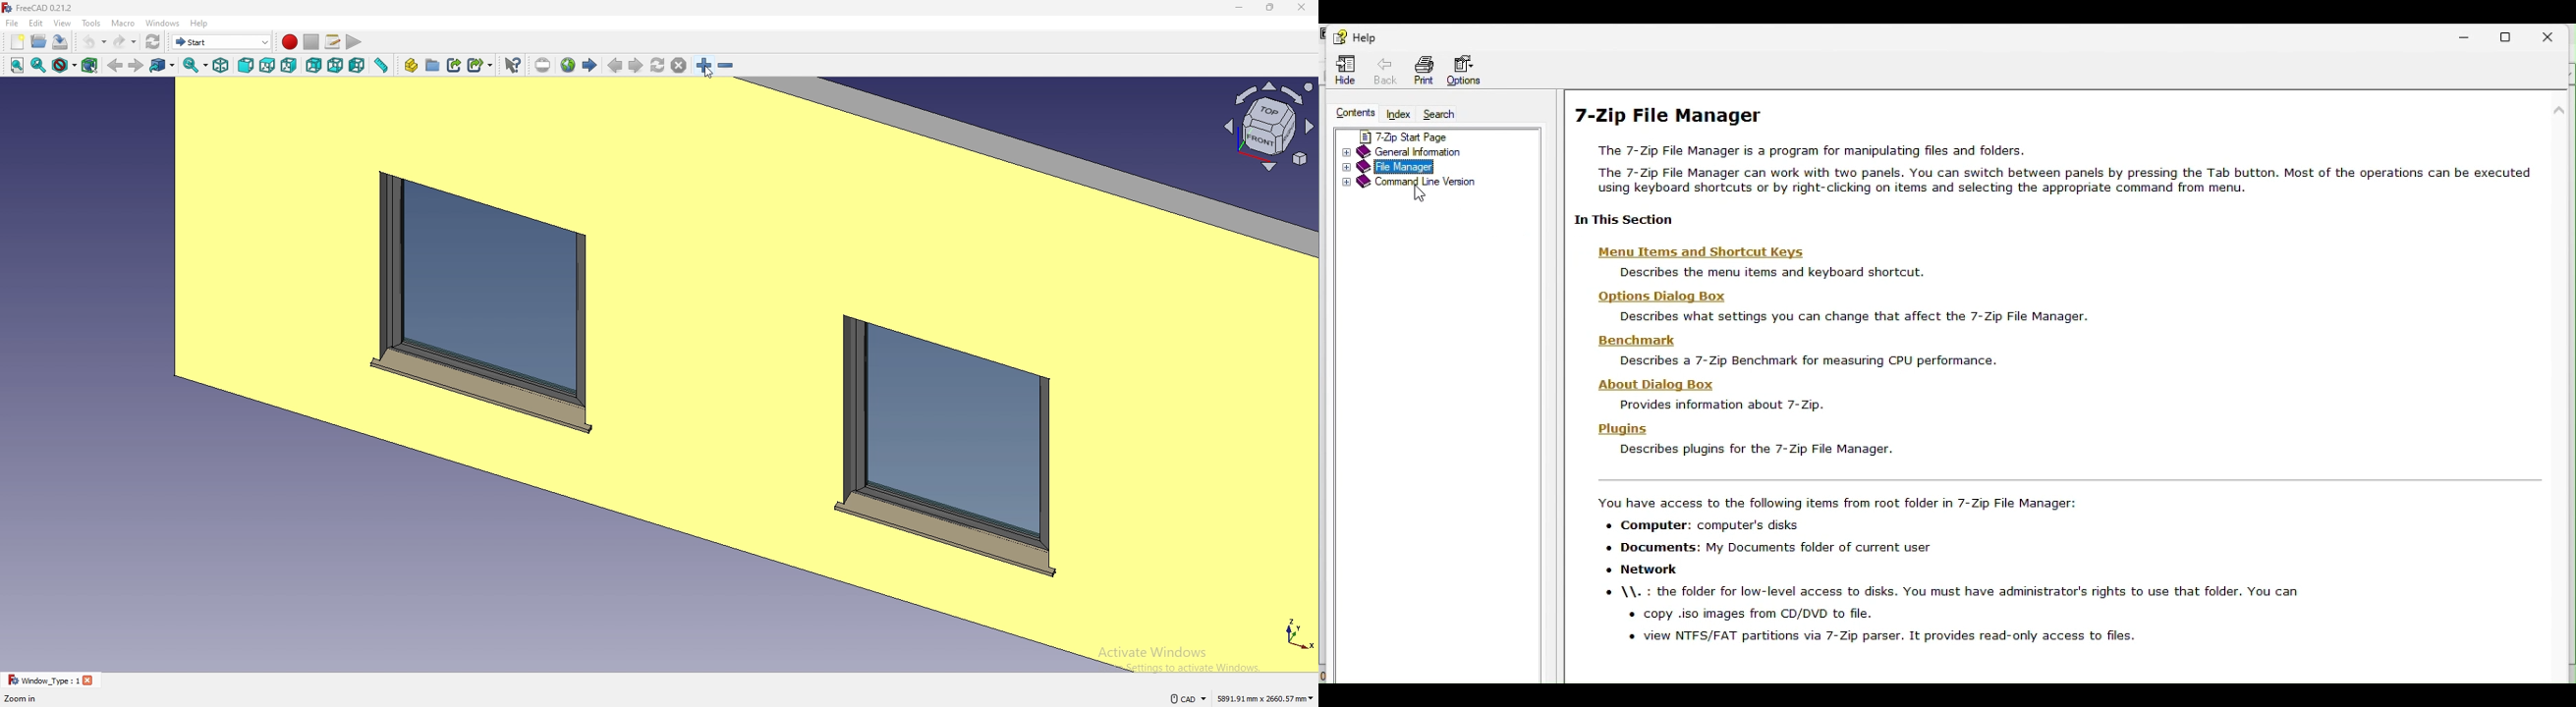 This screenshot has width=2576, height=728. I want to click on file, so click(12, 23).